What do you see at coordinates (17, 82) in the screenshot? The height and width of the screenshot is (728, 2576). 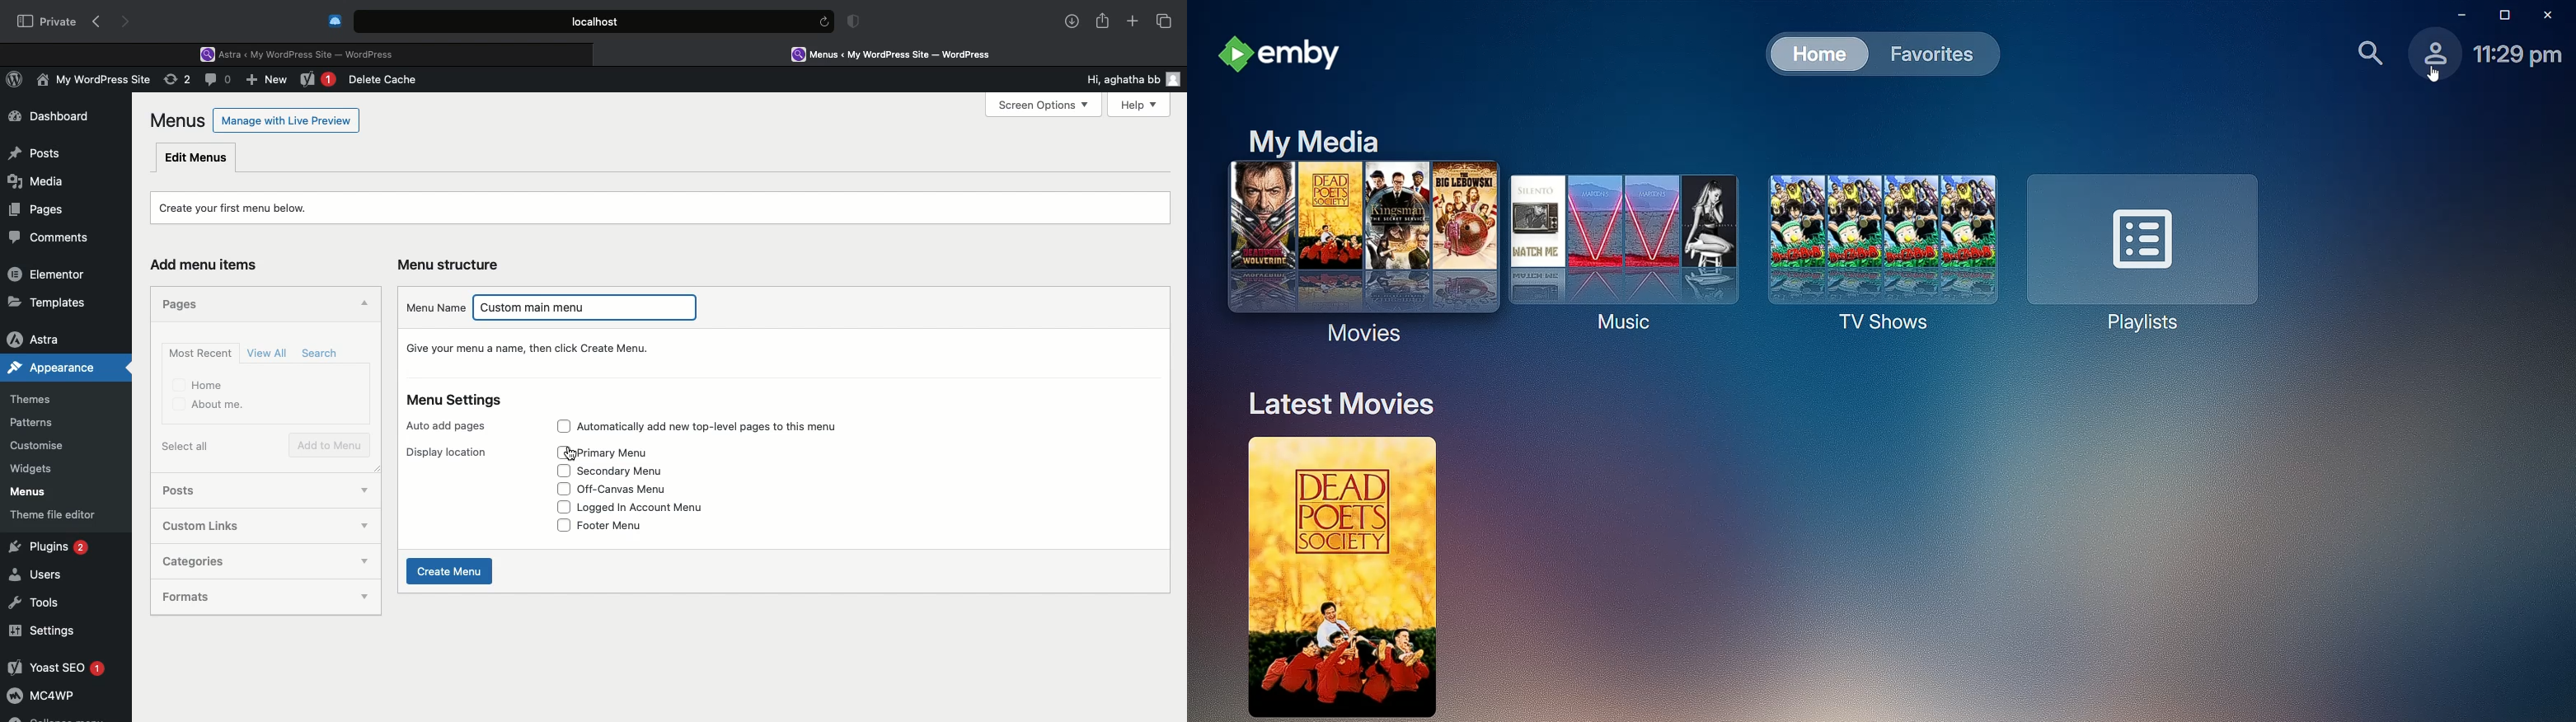 I see `WordPress Logo` at bounding box center [17, 82].